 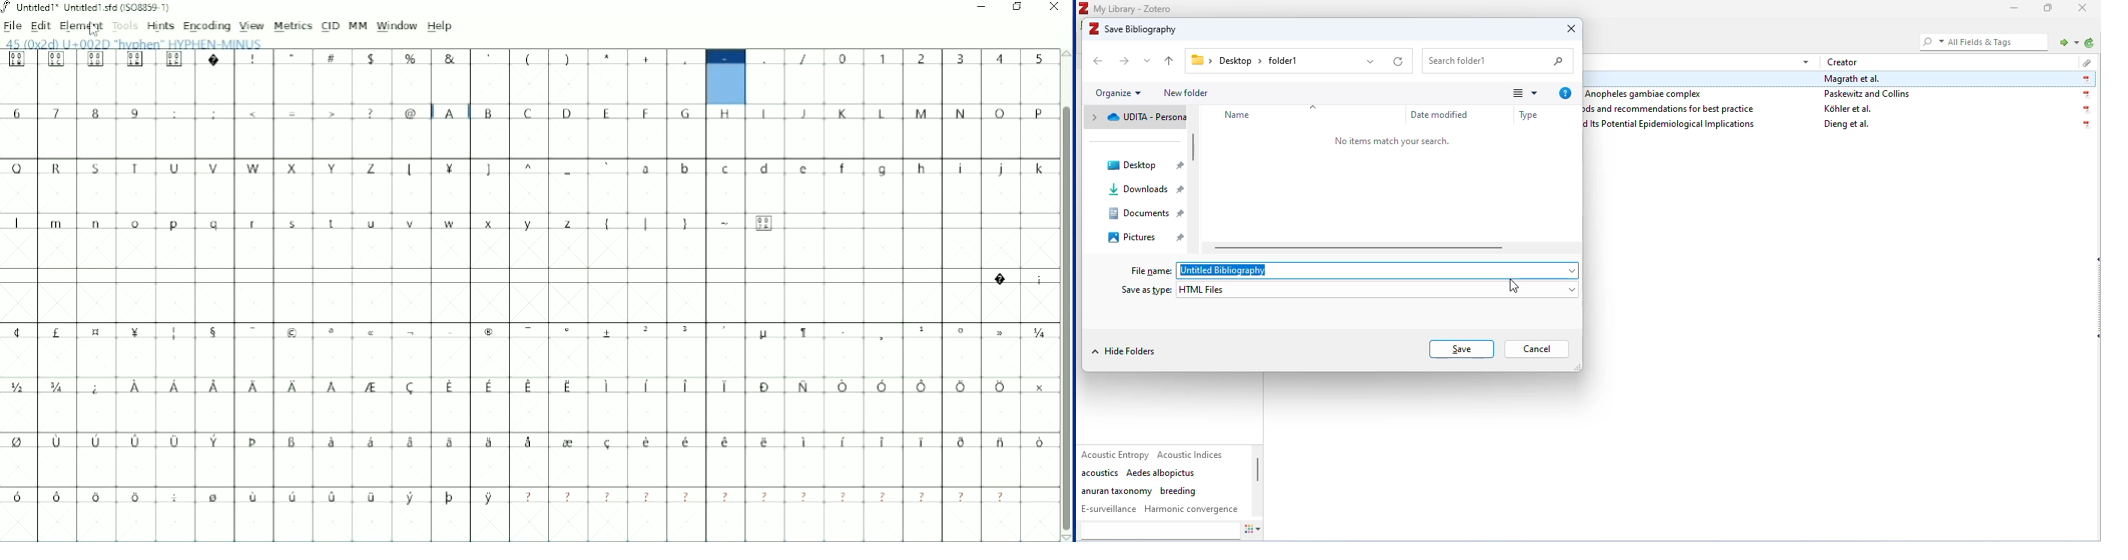 What do you see at coordinates (2084, 8) in the screenshot?
I see `close` at bounding box center [2084, 8].